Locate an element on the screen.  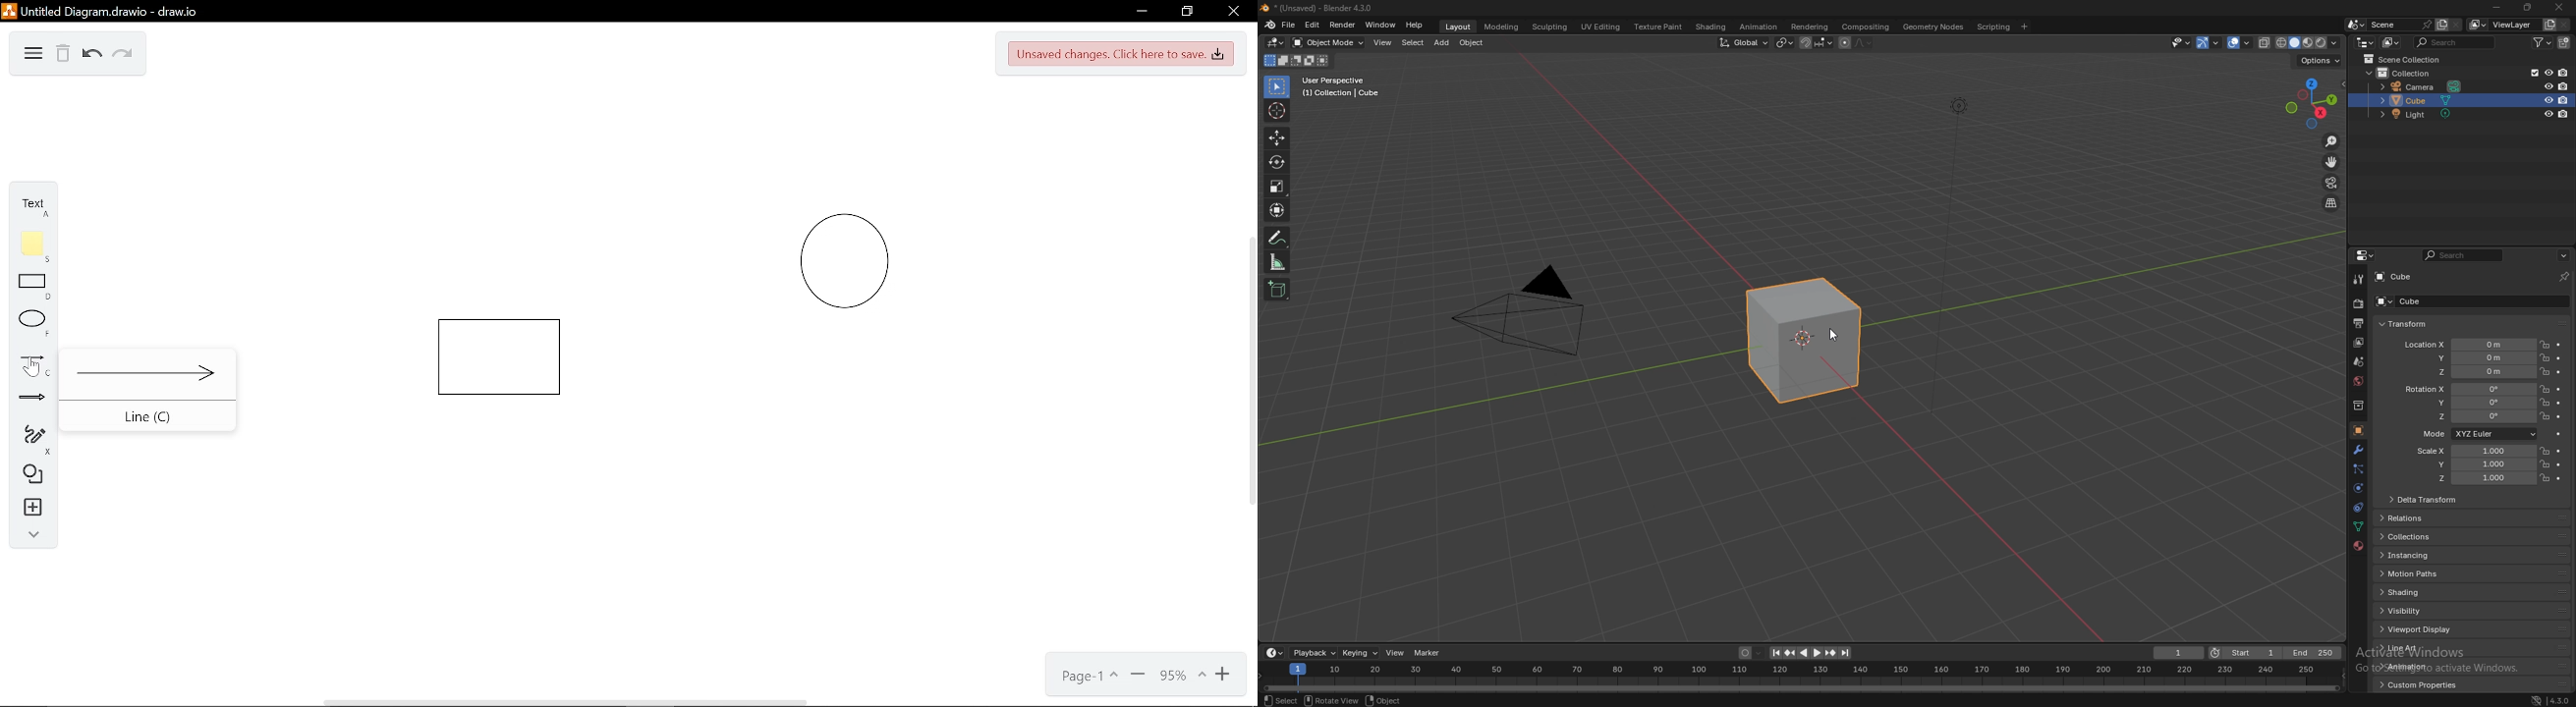
Diagram is located at coordinates (33, 55).